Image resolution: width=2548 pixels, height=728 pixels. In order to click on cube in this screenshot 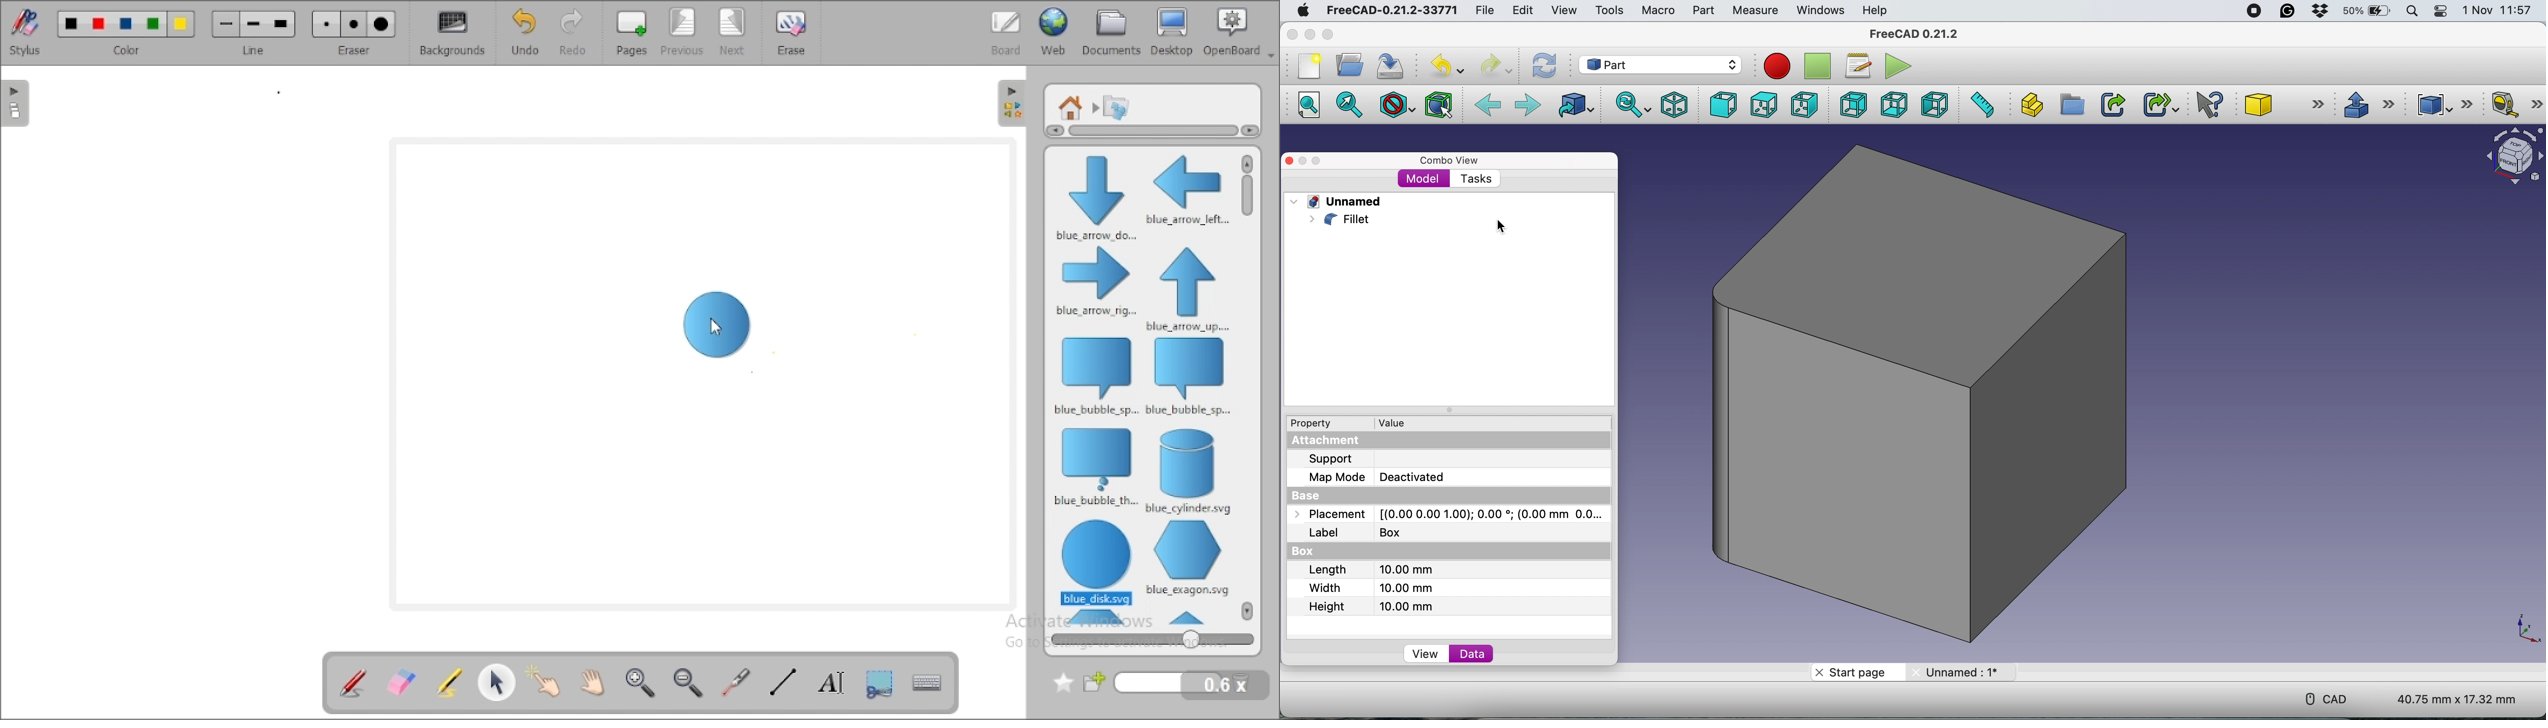, I will do `click(2284, 104)`.